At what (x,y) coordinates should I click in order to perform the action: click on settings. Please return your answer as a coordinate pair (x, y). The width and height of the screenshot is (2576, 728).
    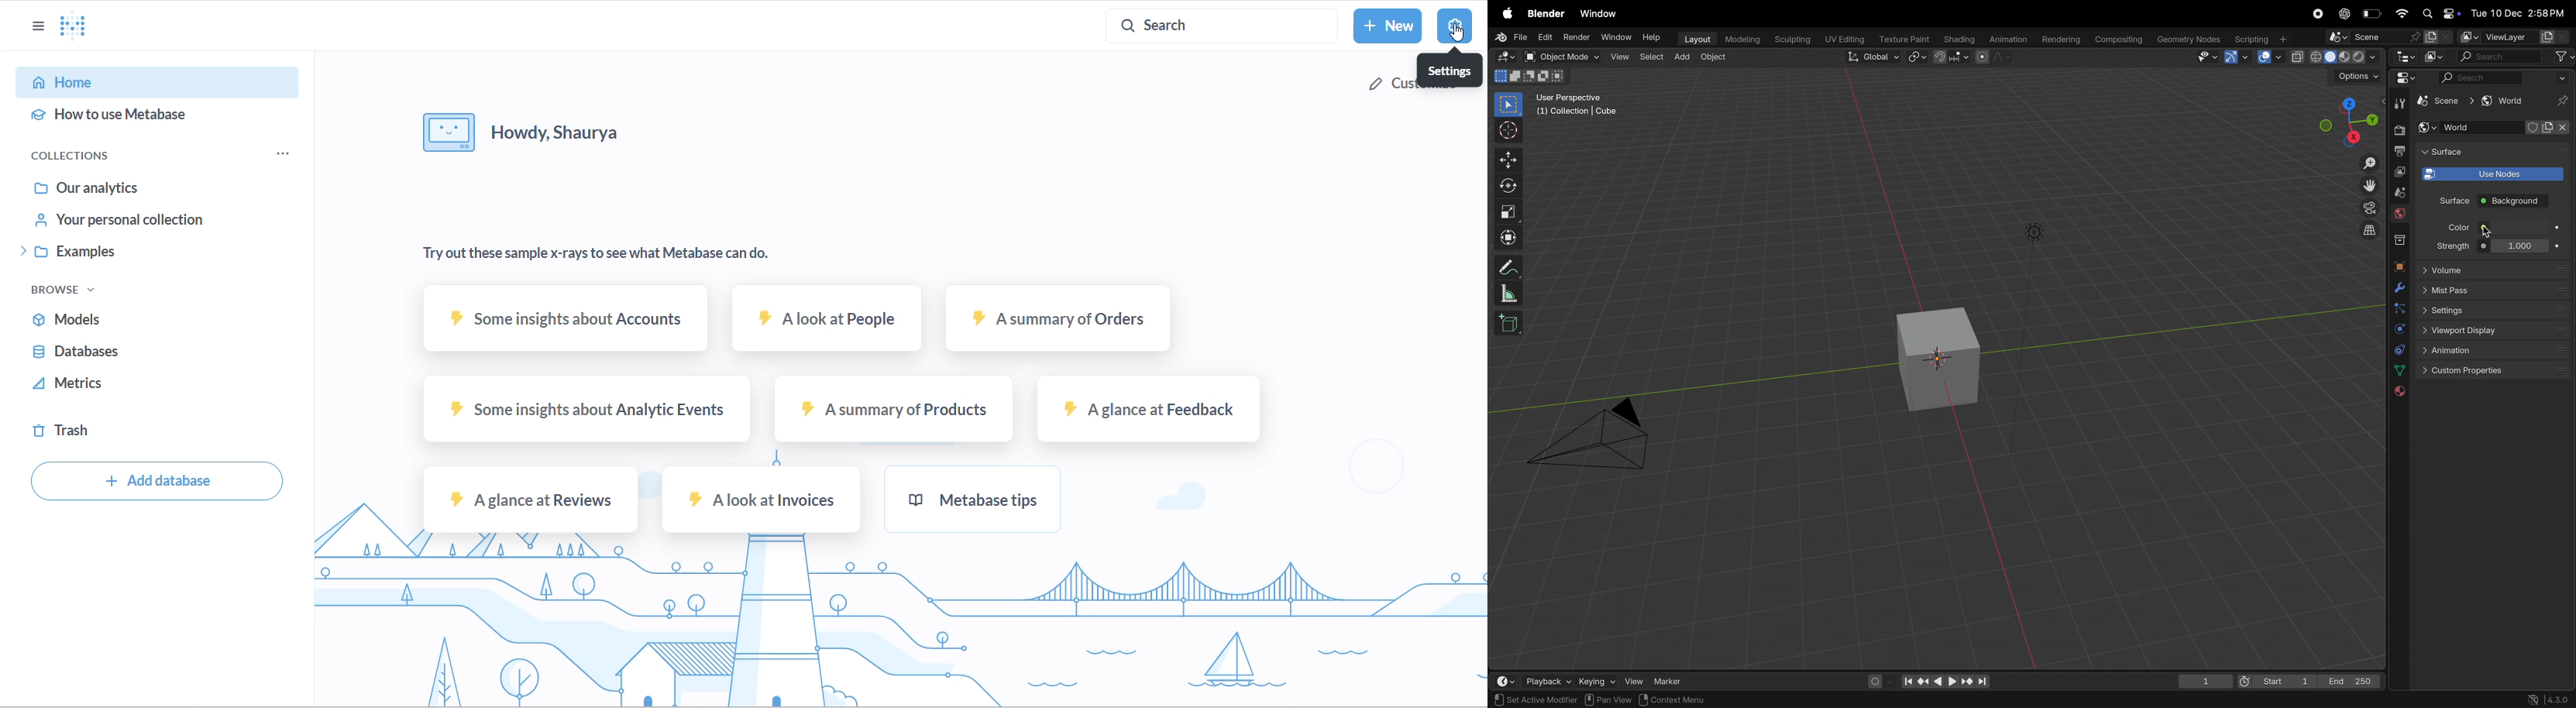
    Looking at the image, I should click on (2495, 312).